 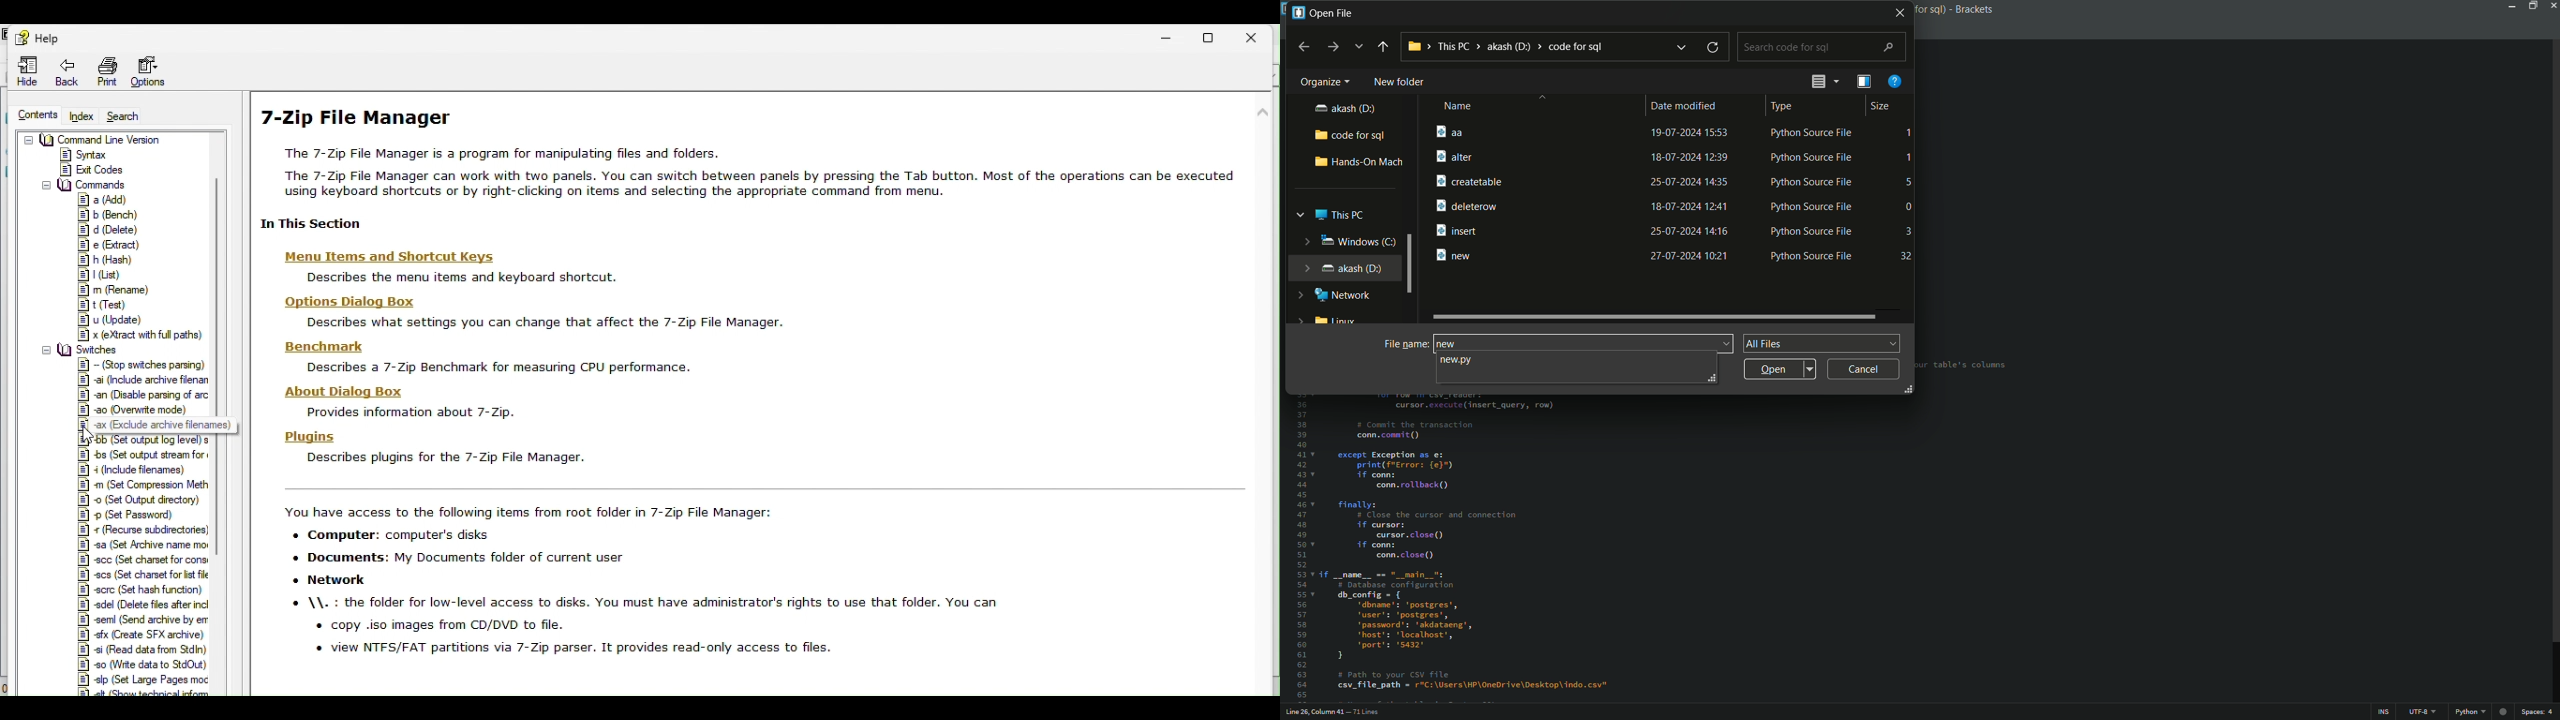 I want to click on Benchmark, so click(x=323, y=347).